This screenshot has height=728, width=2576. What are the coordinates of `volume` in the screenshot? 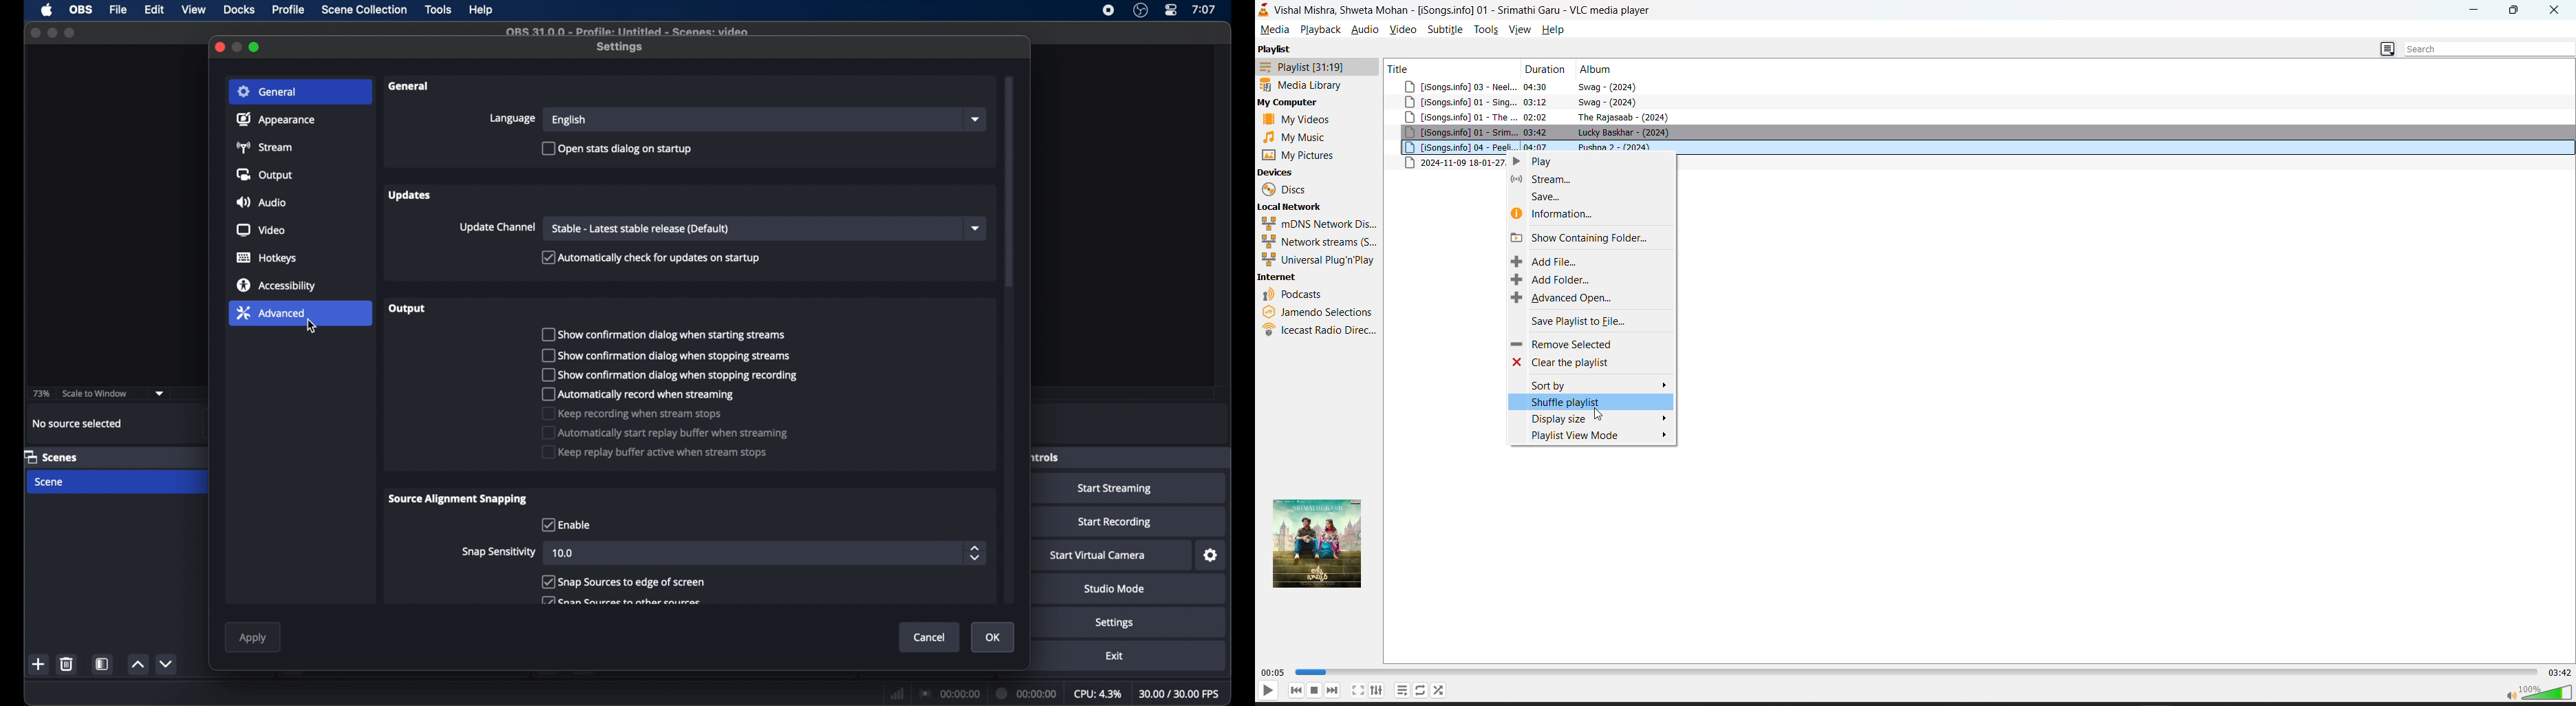 It's located at (2540, 694).